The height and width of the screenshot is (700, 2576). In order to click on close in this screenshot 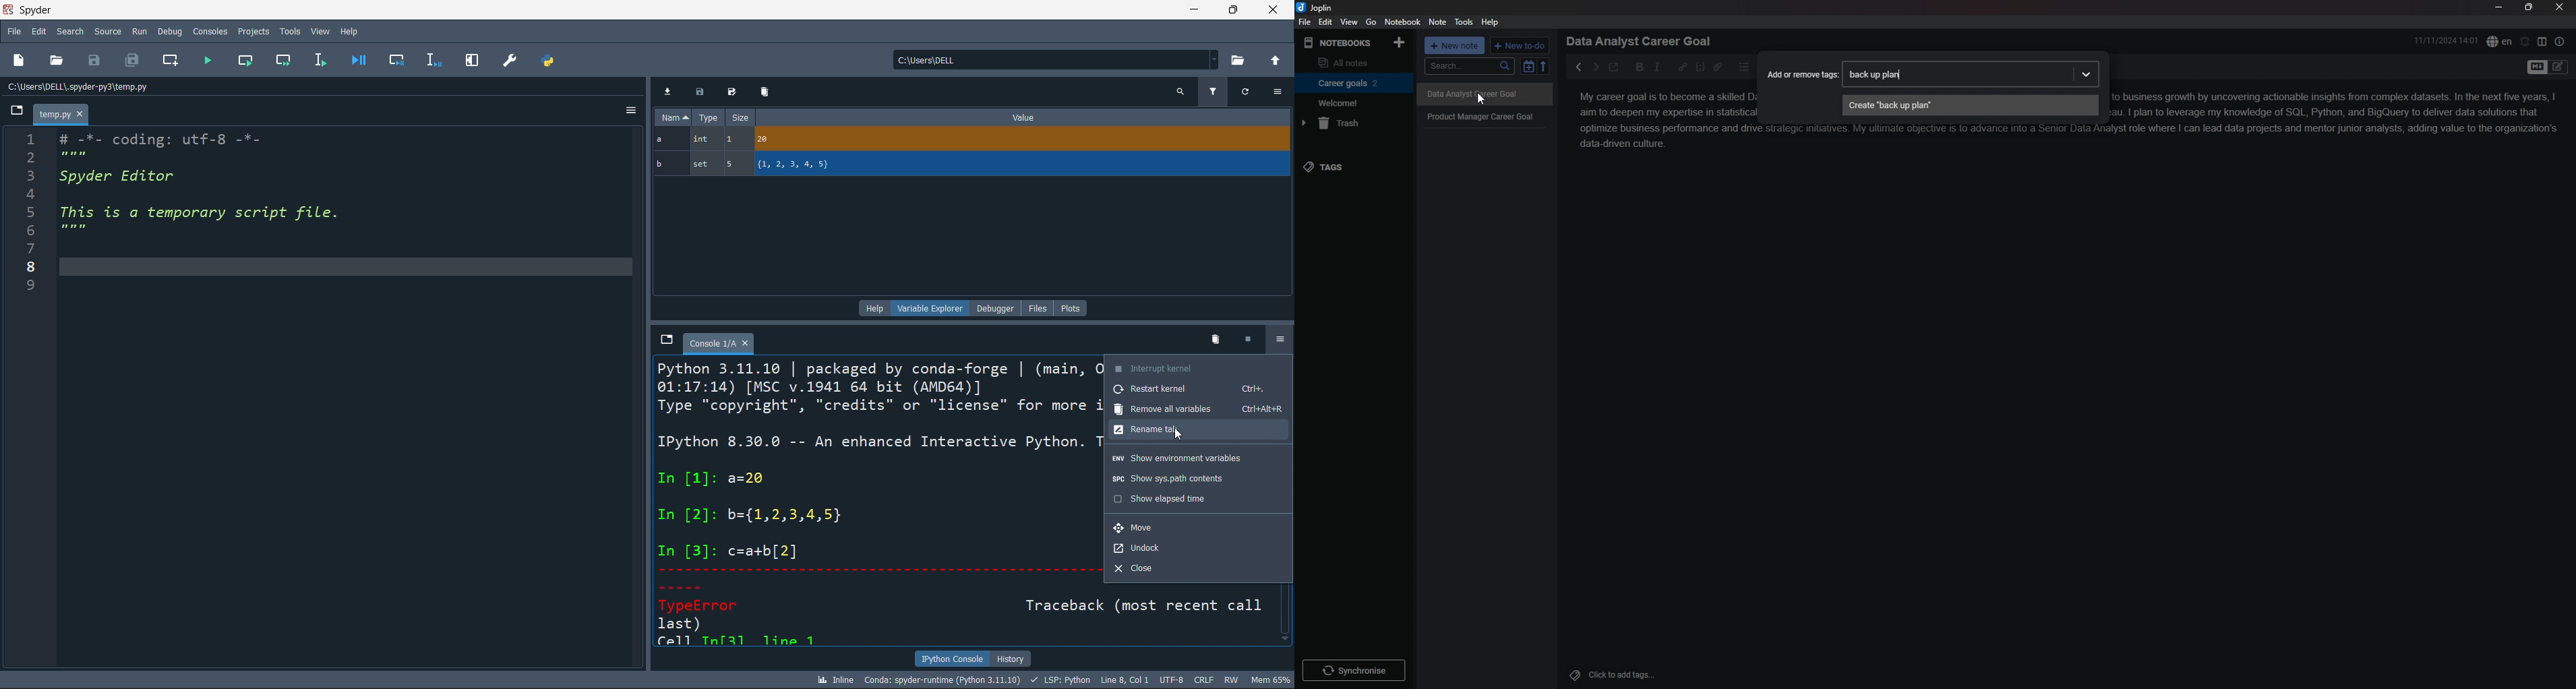, I will do `click(1274, 9)`.